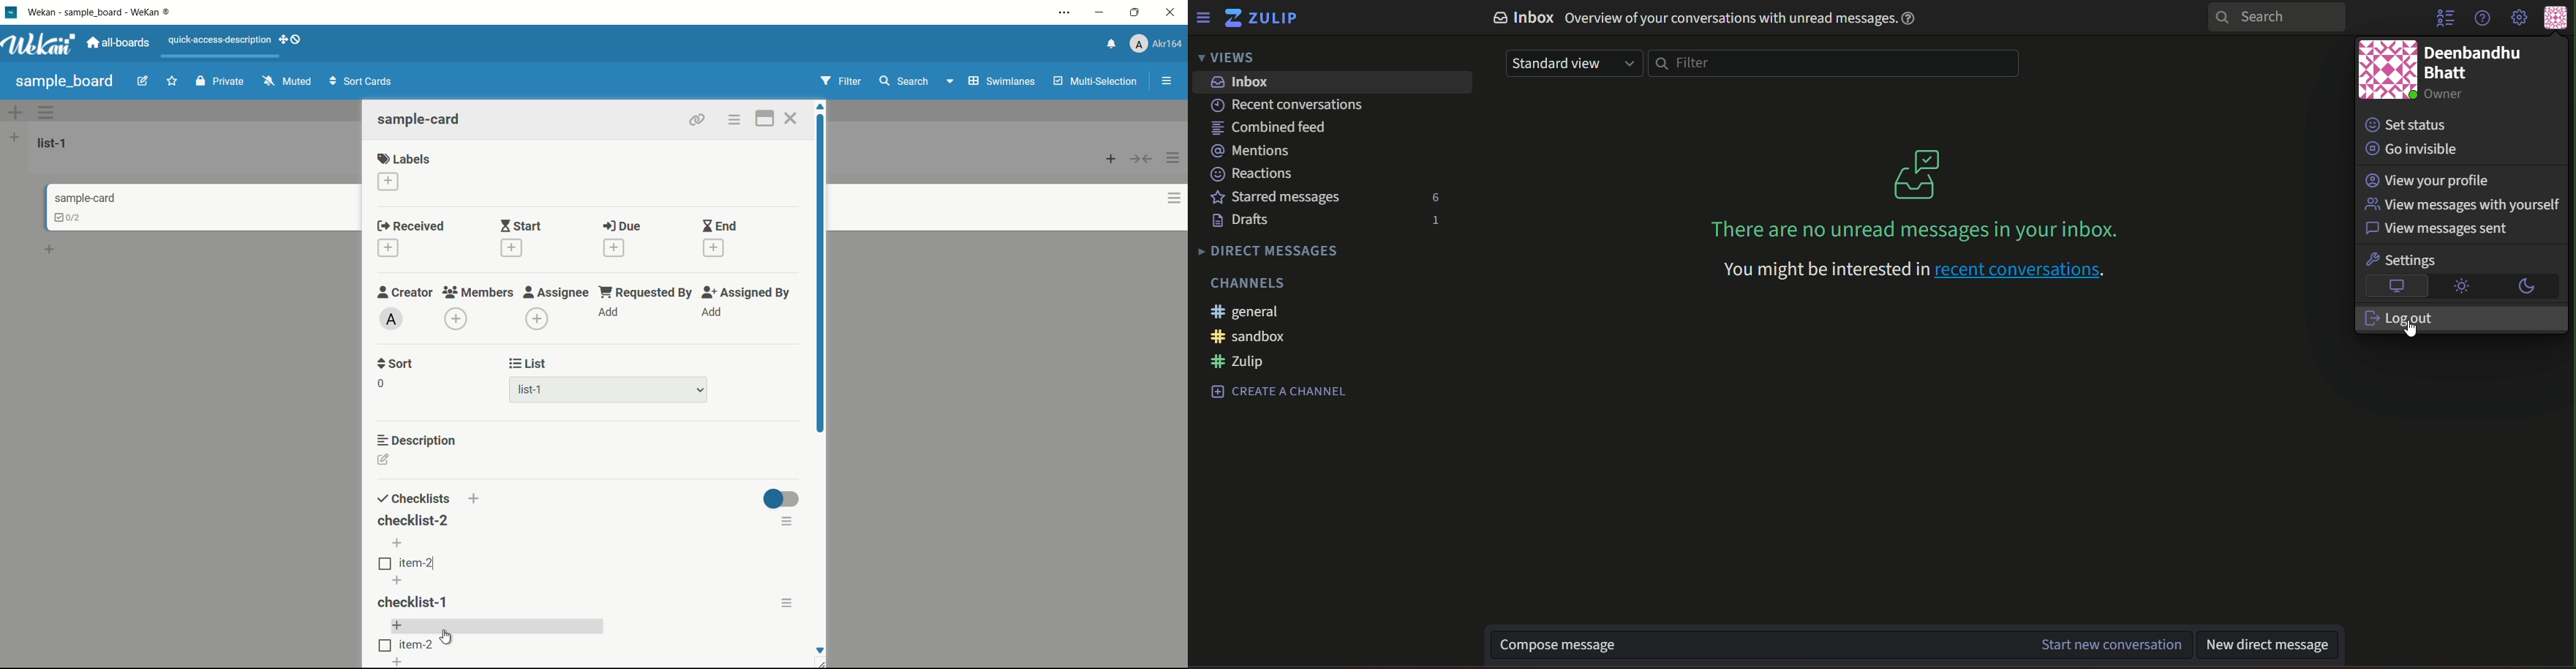  I want to click on scroll bar, so click(822, 308).